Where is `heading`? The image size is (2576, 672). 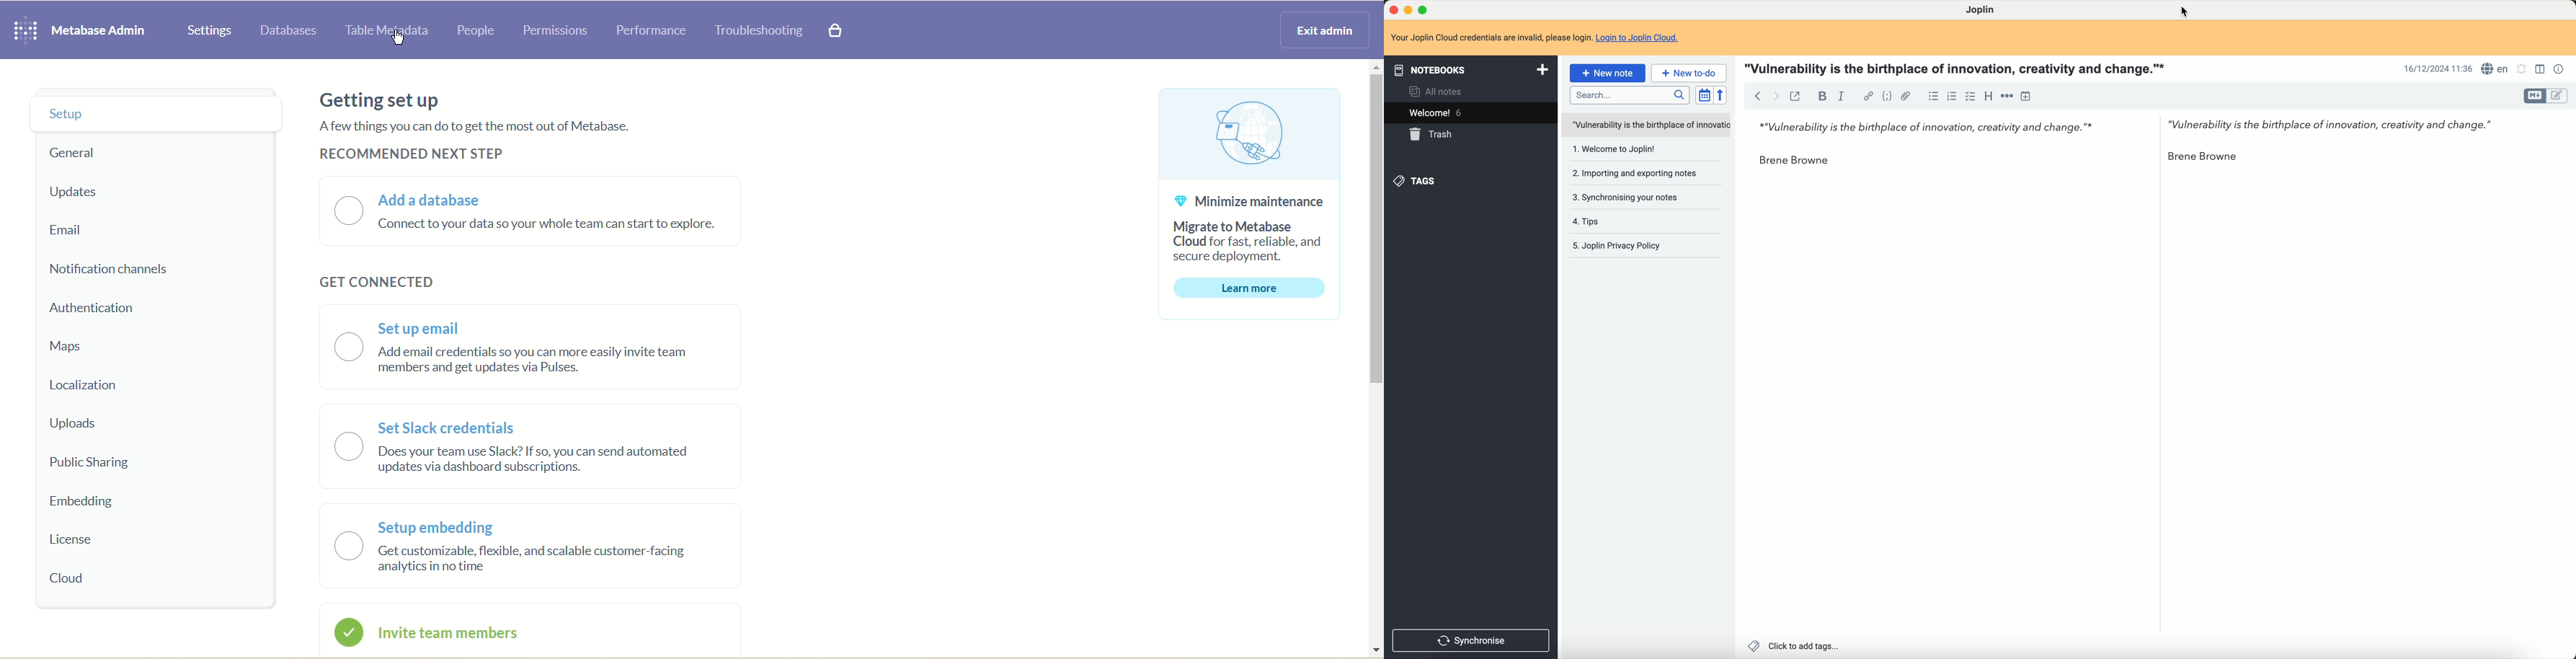 heading is located at coordinates (1988, 97).